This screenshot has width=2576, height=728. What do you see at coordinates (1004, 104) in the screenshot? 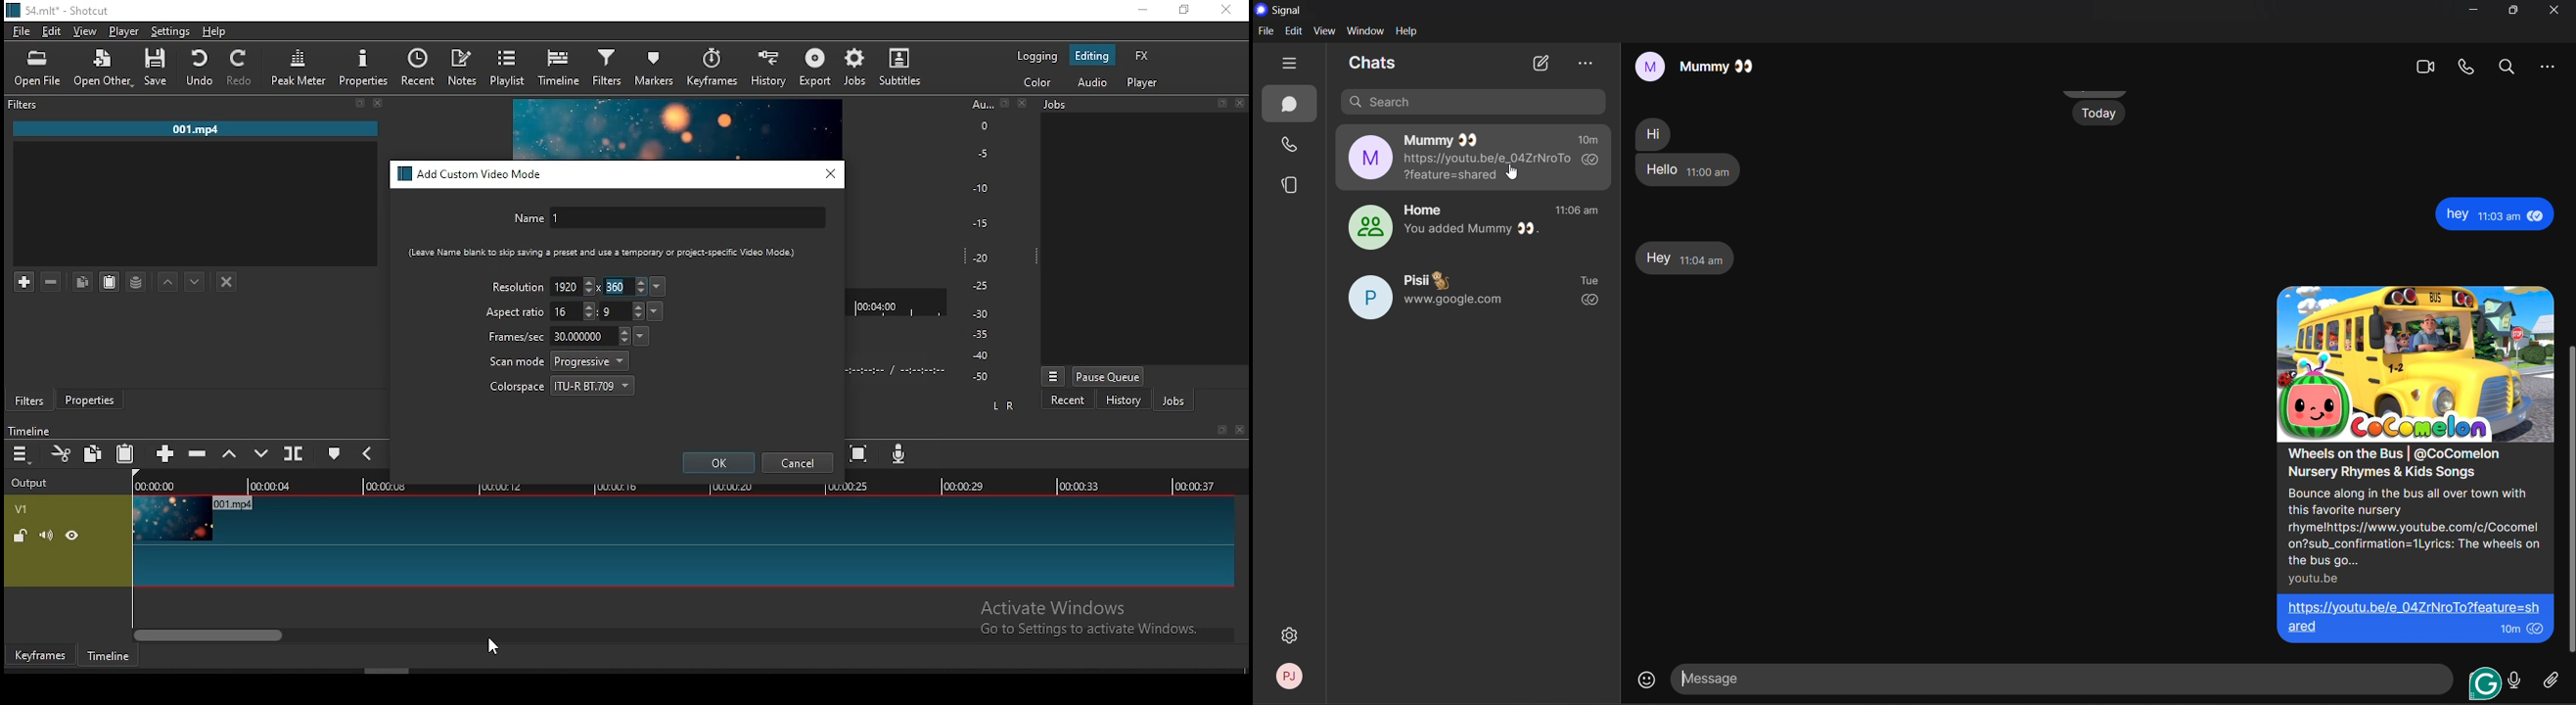
I see `restore` at bounding box center [1004, 104].